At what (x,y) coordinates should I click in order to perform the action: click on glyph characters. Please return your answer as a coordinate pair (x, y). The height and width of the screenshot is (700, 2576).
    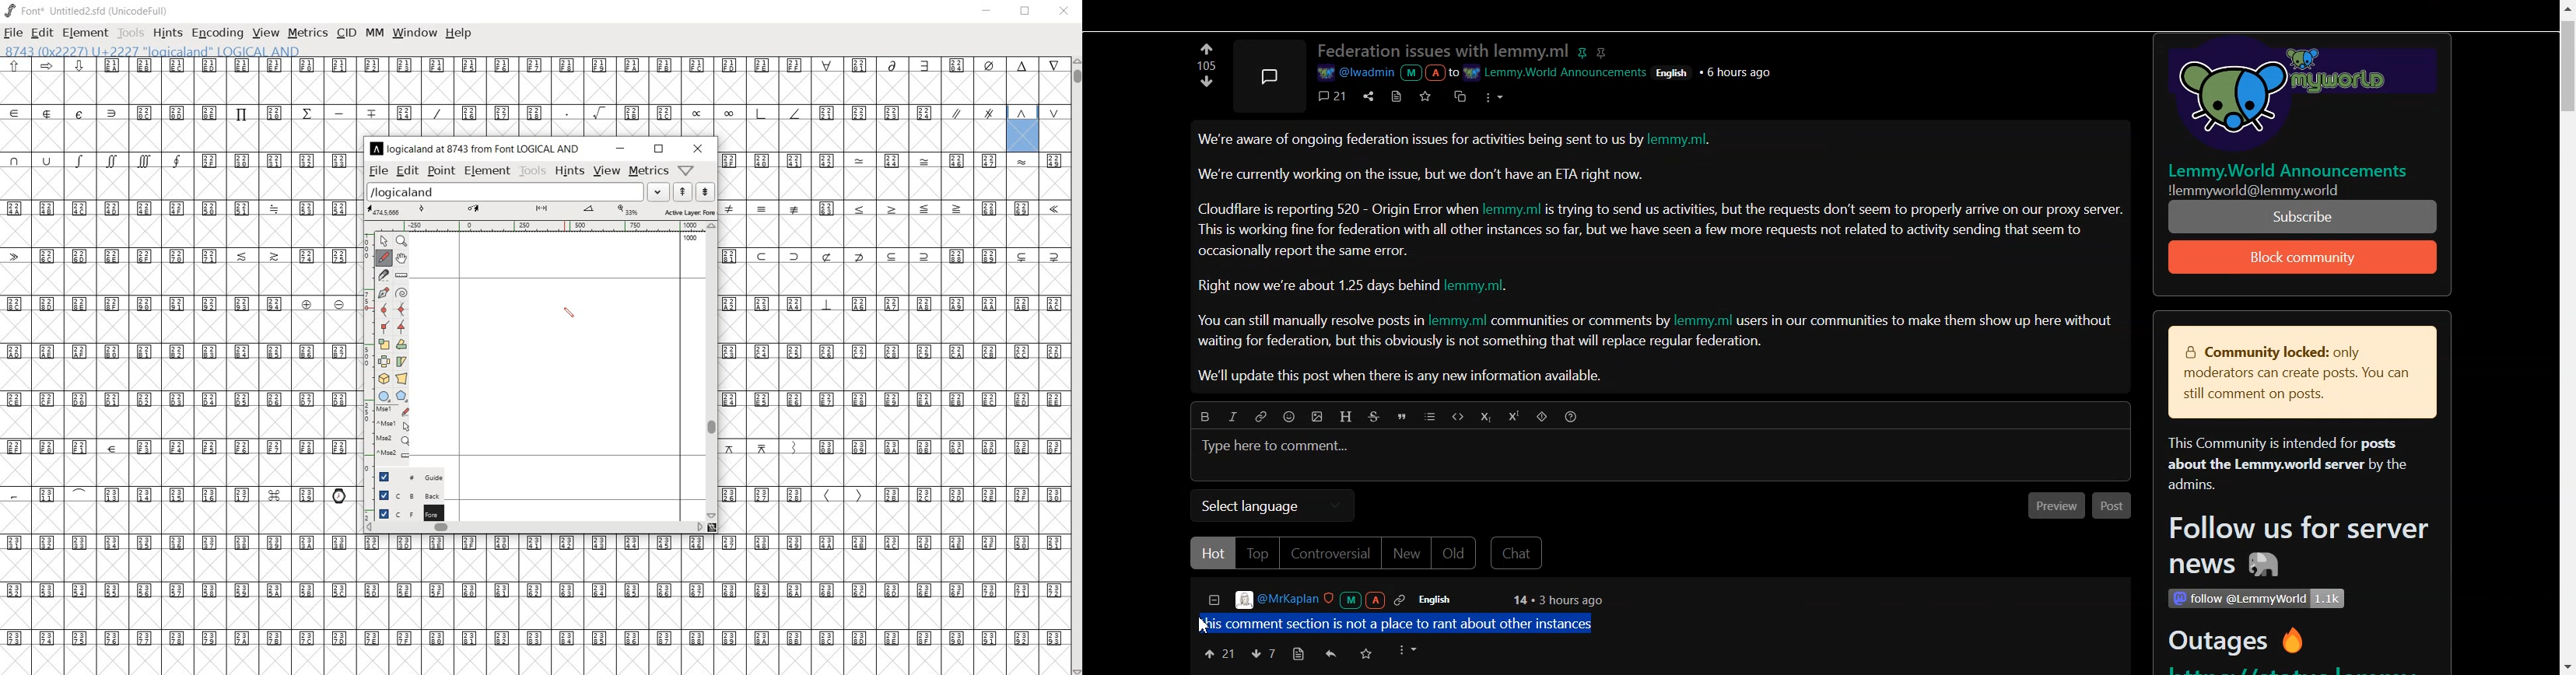
    Looking at the image, I should click on (669, 96).